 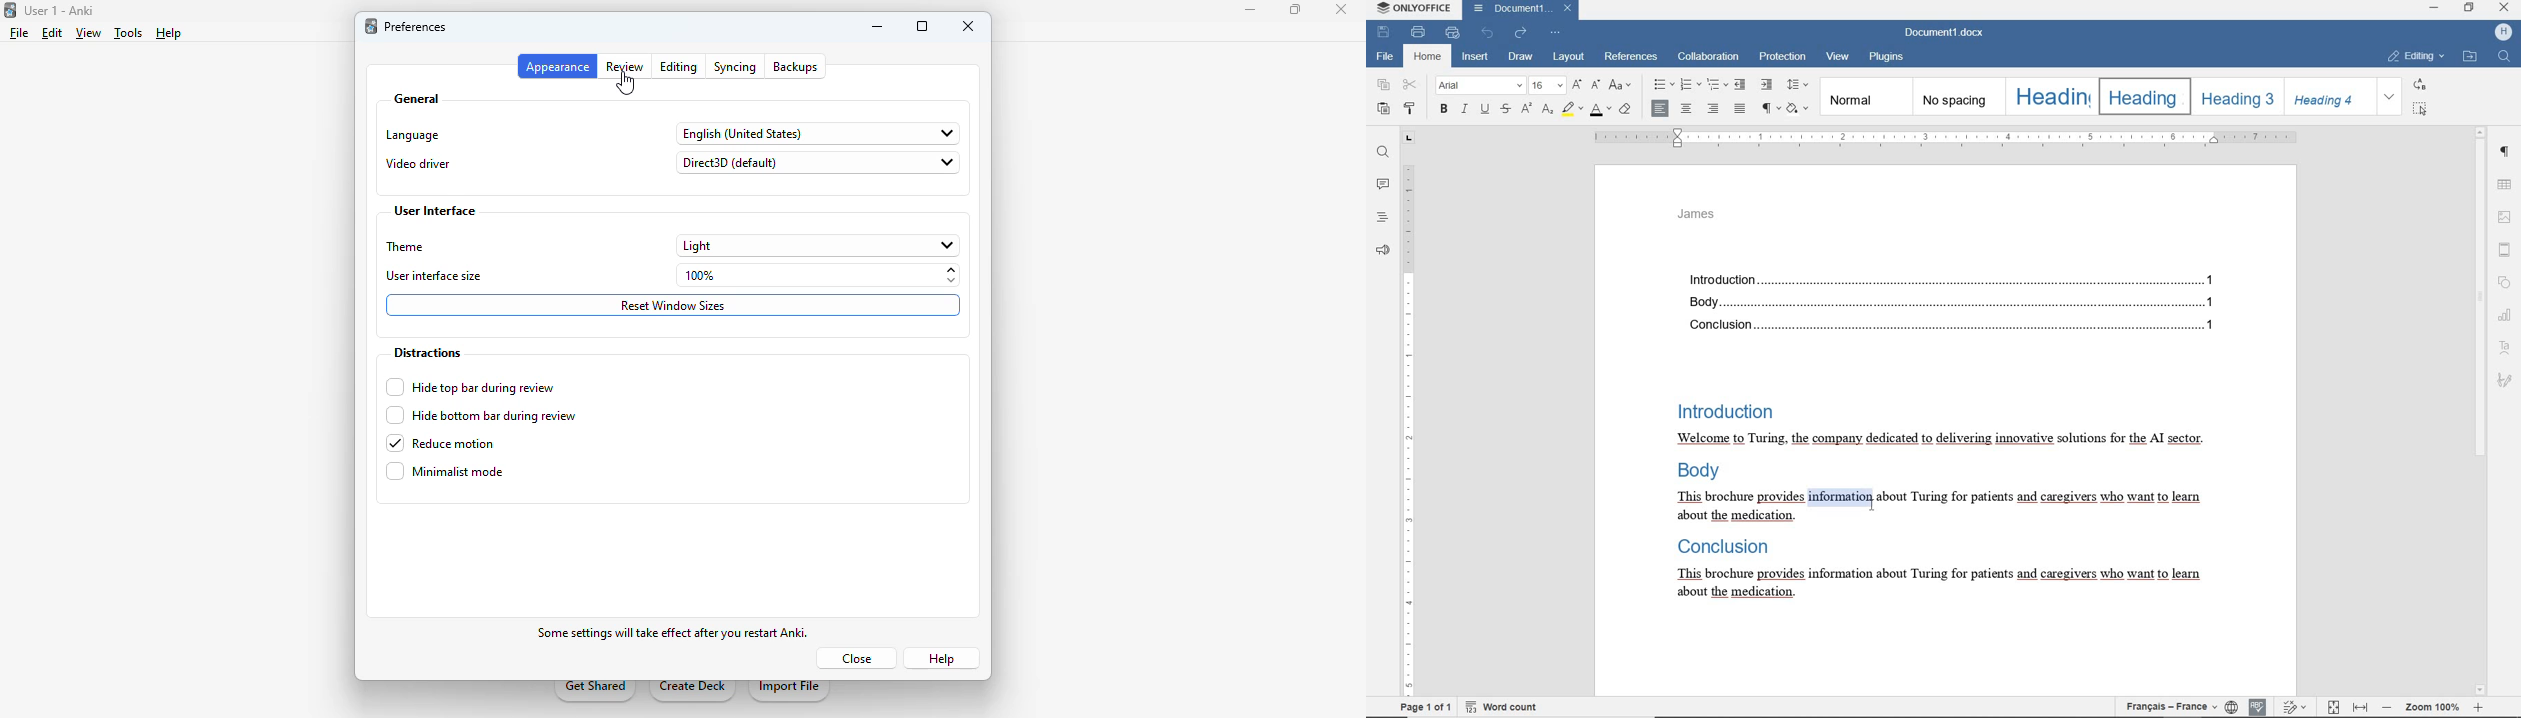 I want to click on TABLE, so click(x=2504, y=184).